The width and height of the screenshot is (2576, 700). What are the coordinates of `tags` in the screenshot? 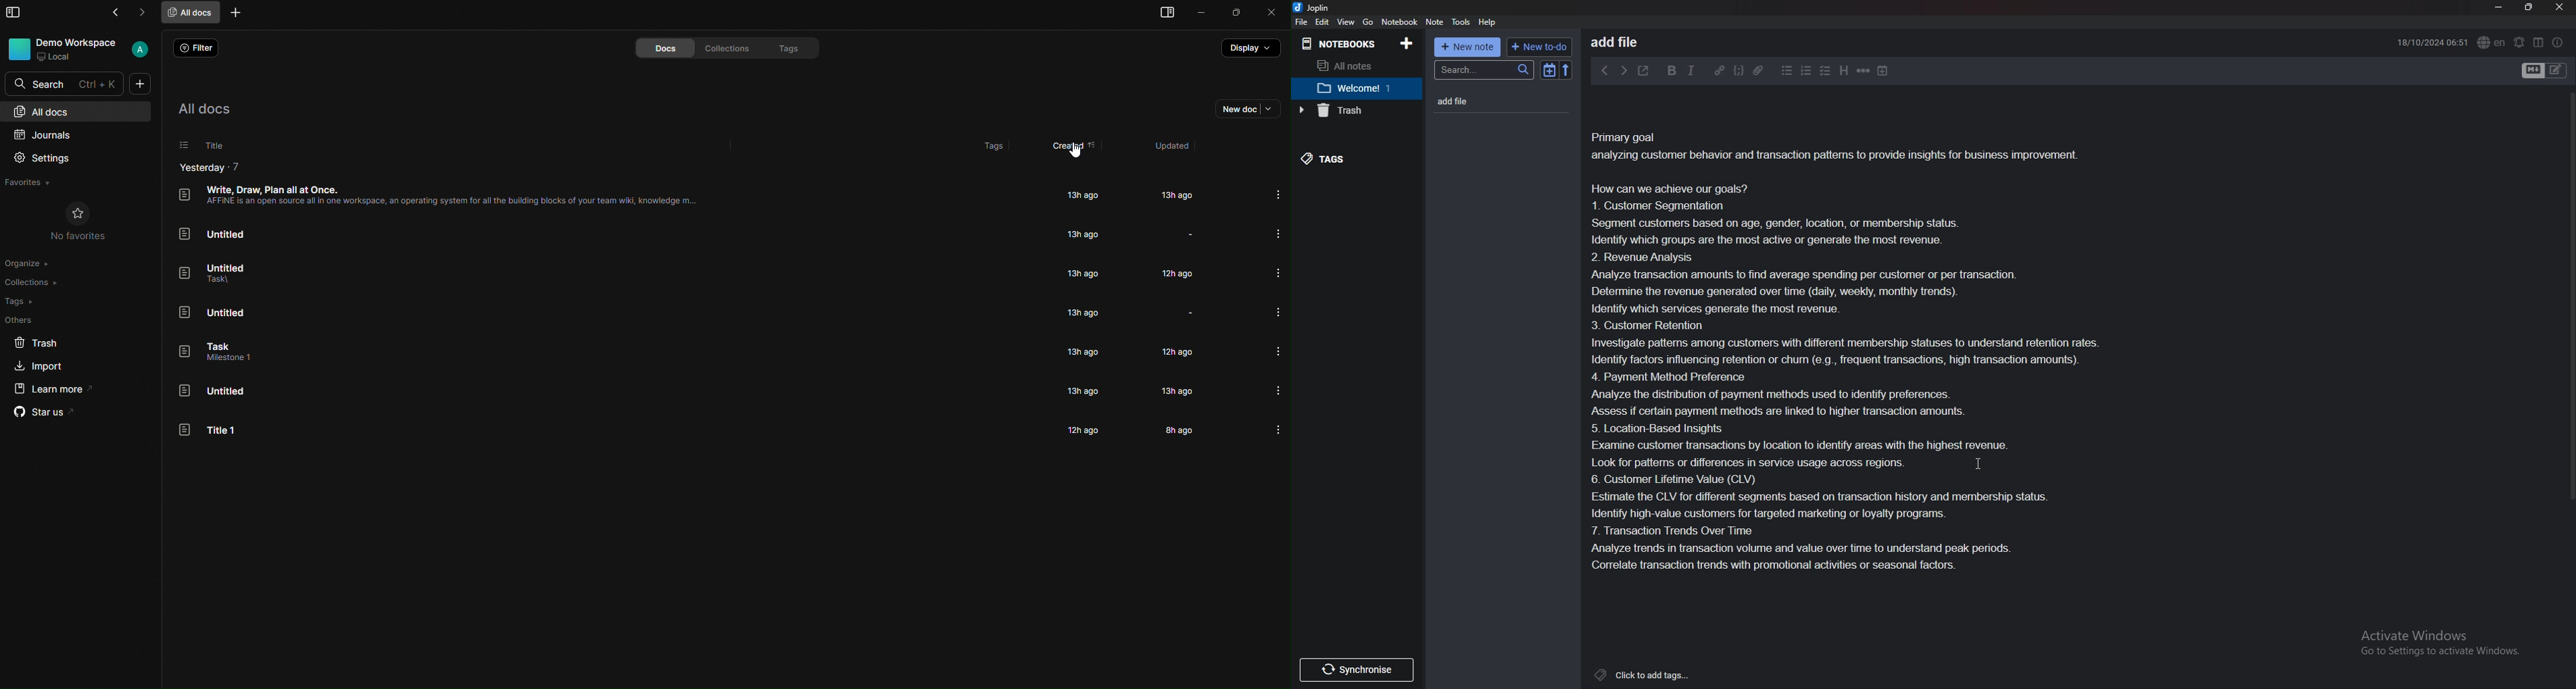 It's located at (793, 49).